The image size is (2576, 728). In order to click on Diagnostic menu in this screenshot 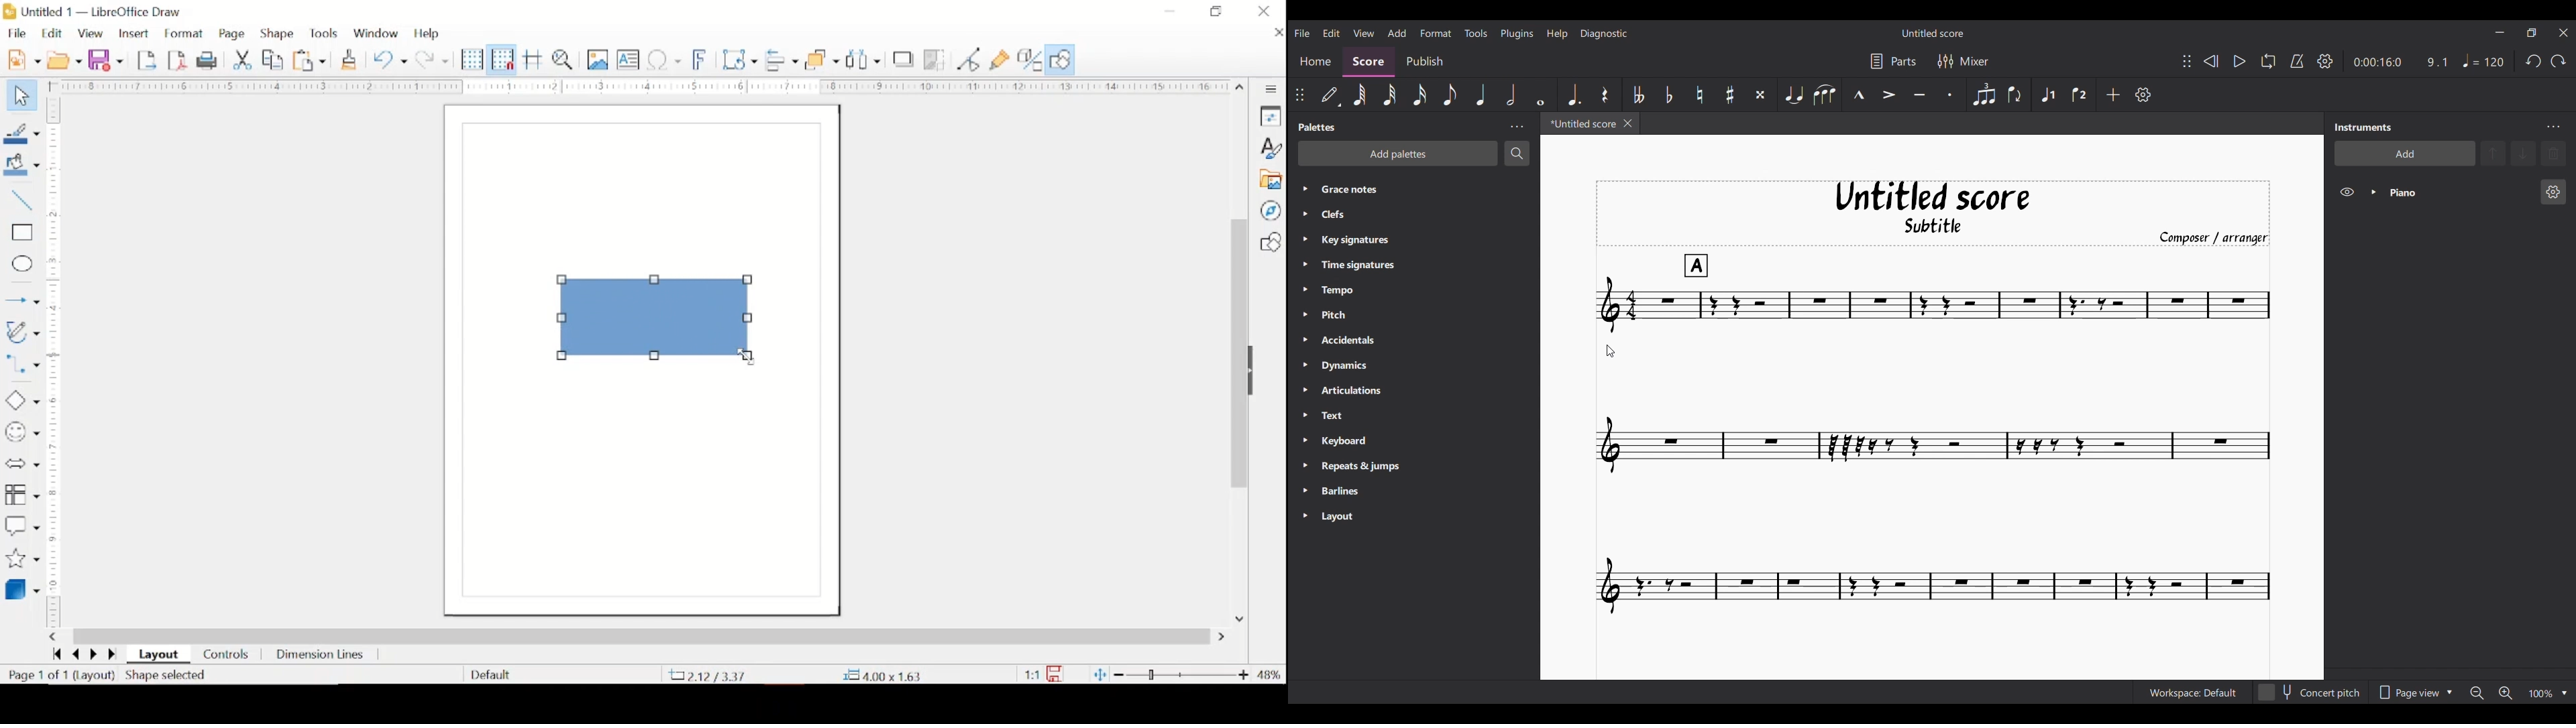, I will do `click(1605, 34)`.